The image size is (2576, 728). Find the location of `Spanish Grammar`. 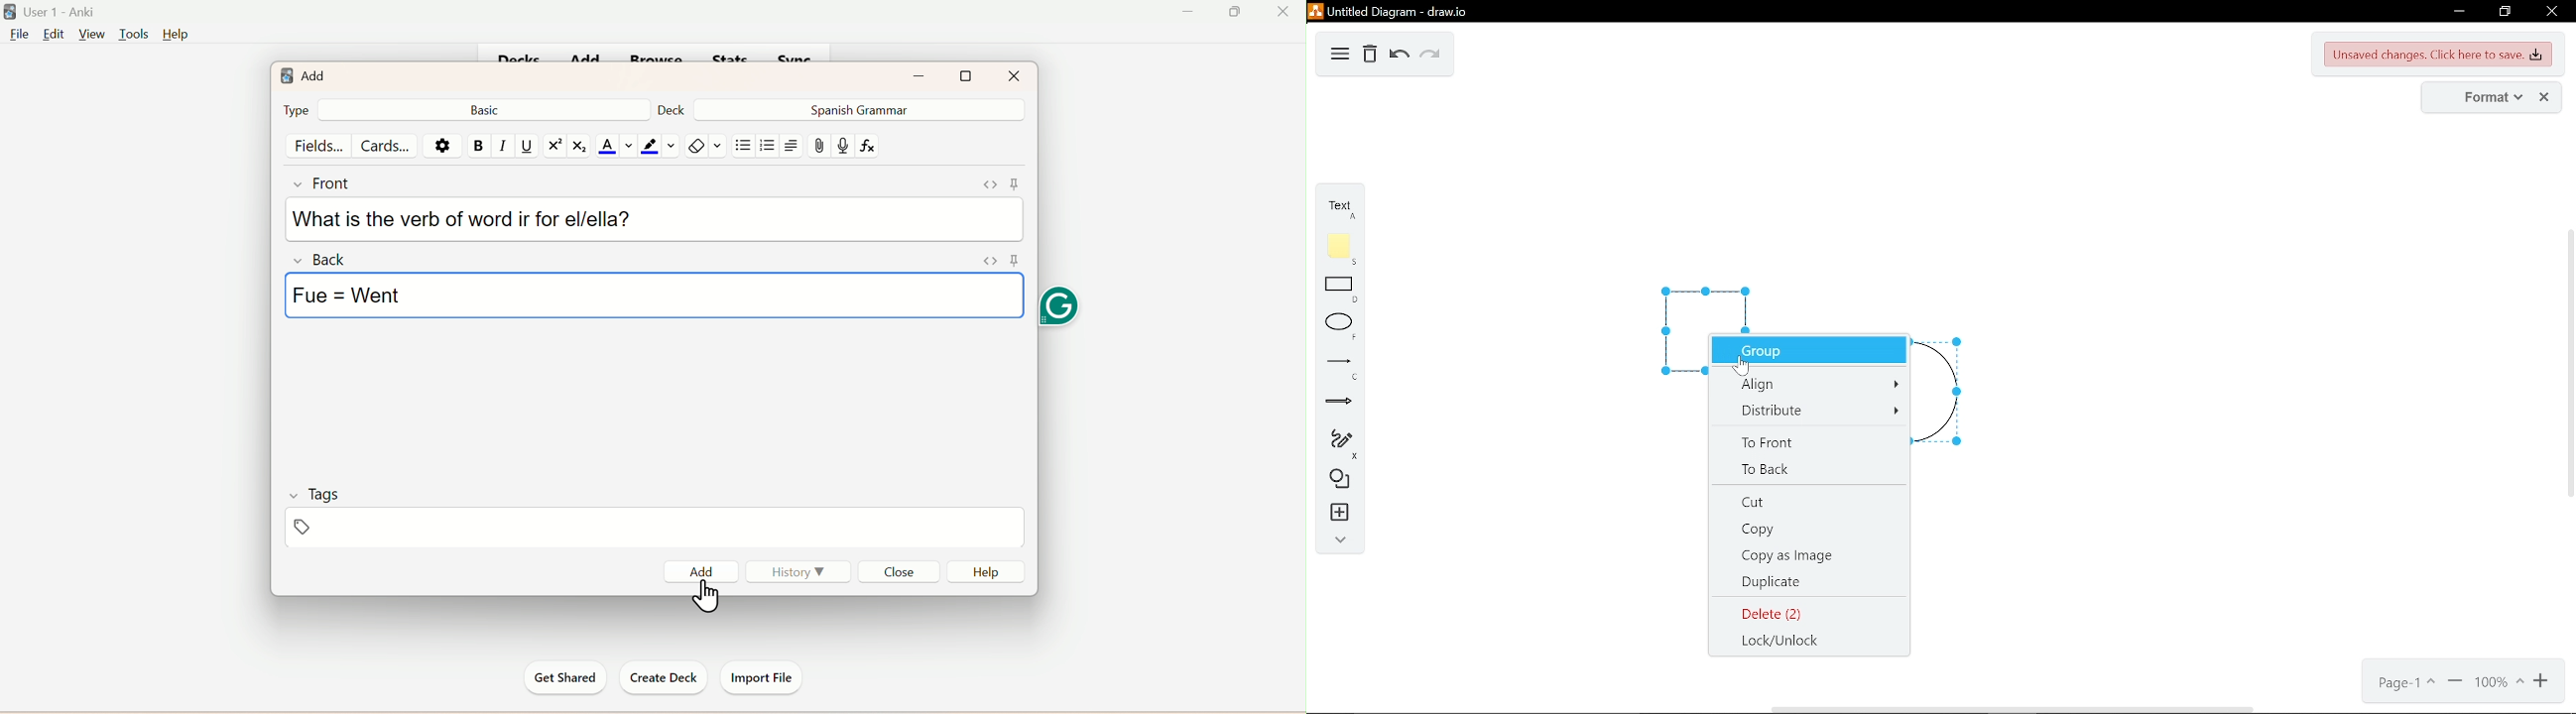

Spanish Grammar is located at coordinates (856, 109).